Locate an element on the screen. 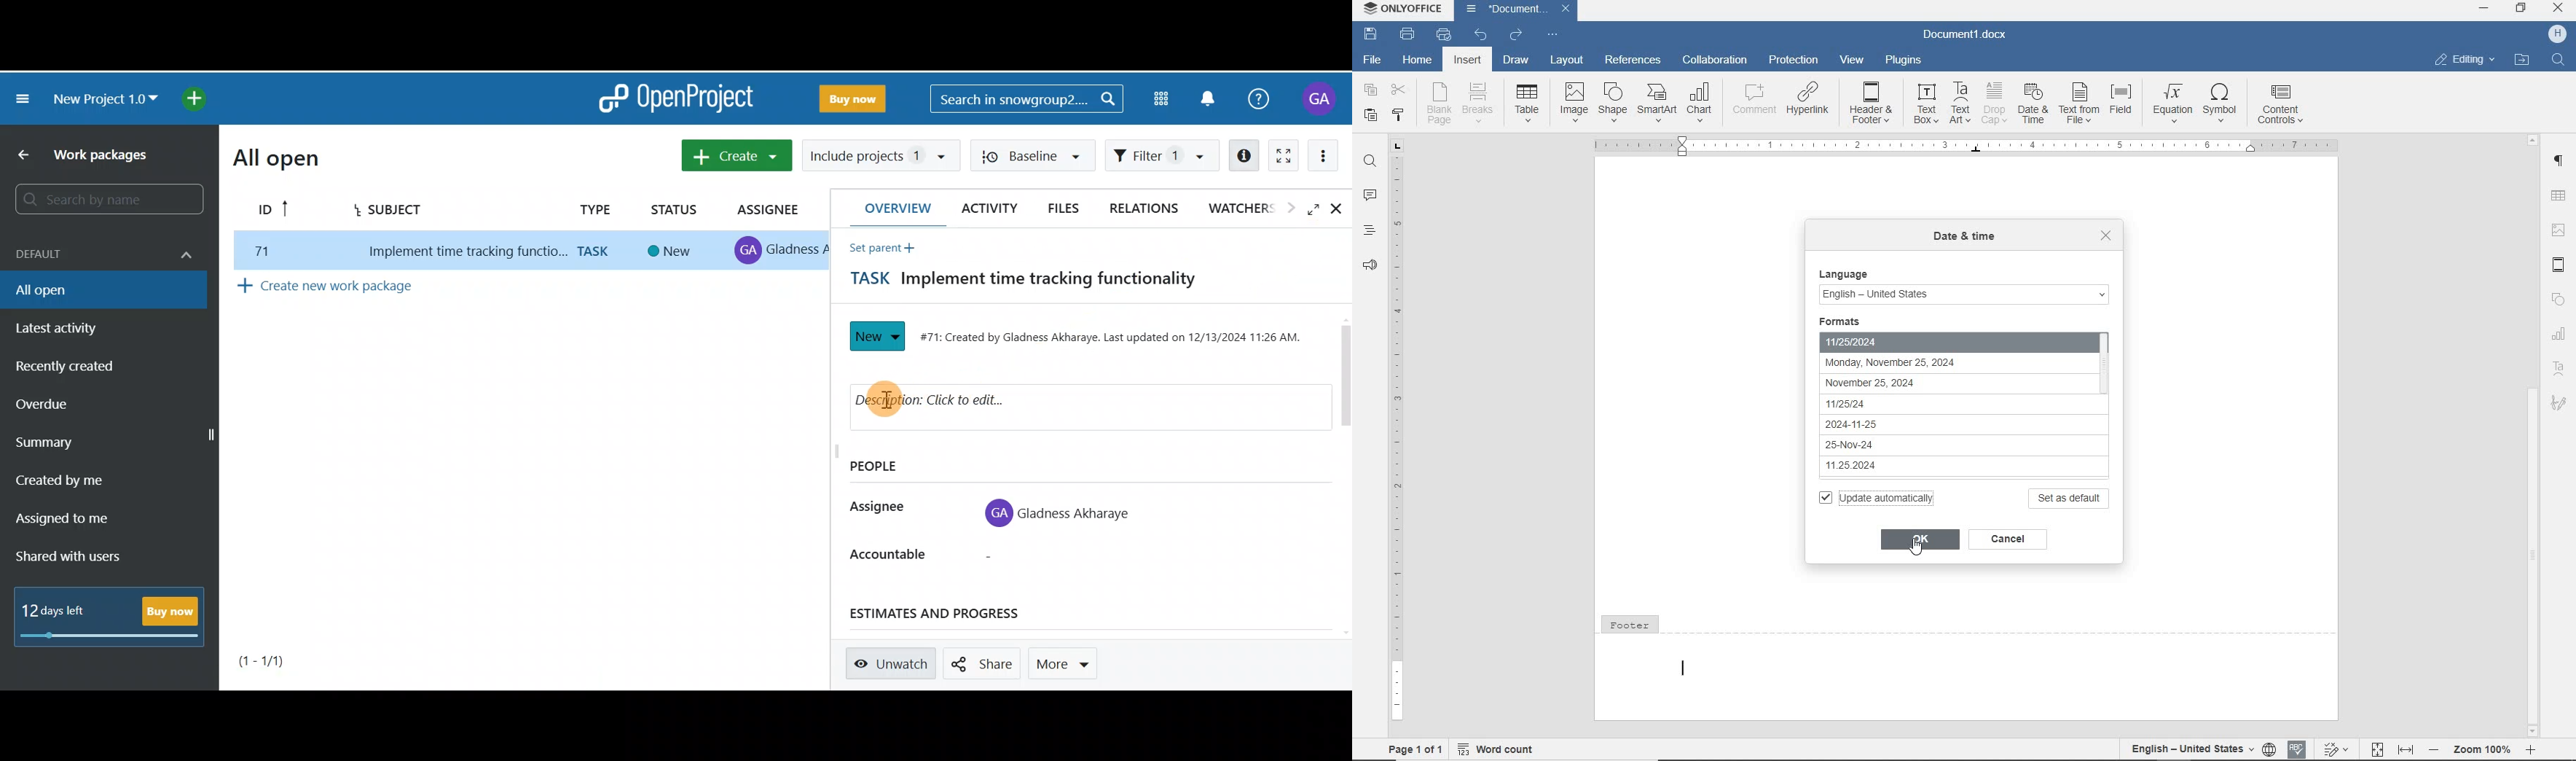  Default is located at coordinates (101, 252).